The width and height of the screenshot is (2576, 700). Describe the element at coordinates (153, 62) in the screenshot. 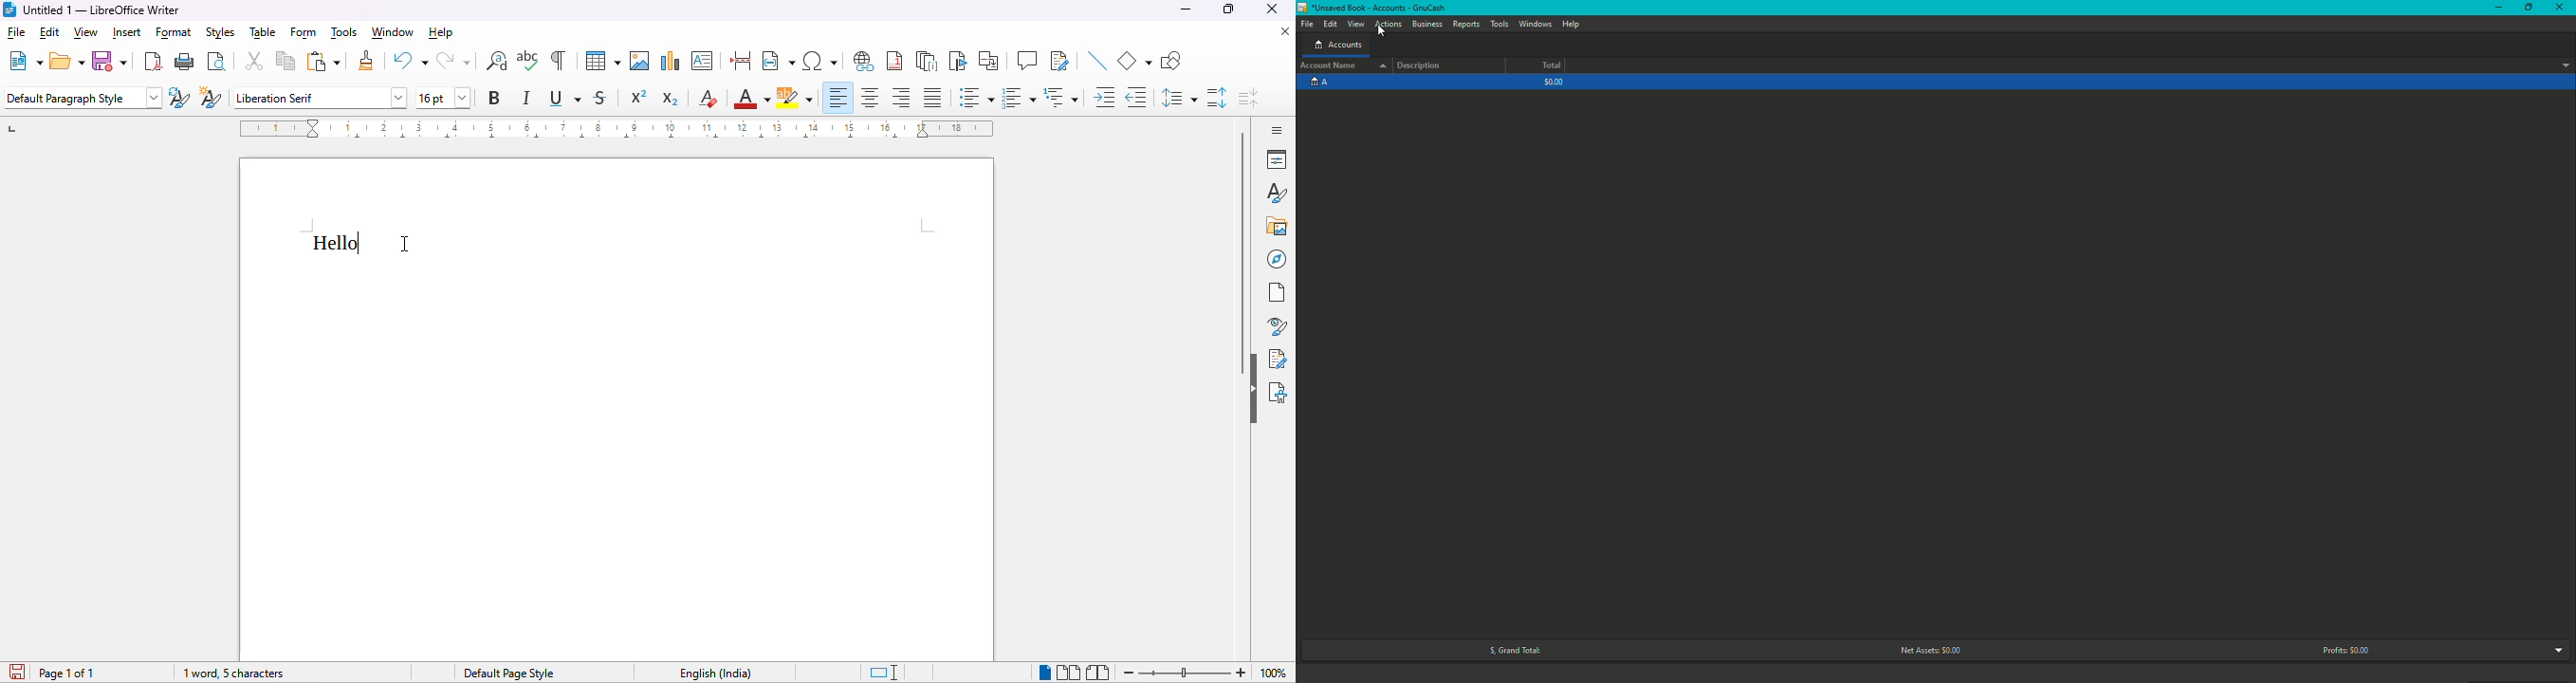

I see `export directly as PDF` at that location.